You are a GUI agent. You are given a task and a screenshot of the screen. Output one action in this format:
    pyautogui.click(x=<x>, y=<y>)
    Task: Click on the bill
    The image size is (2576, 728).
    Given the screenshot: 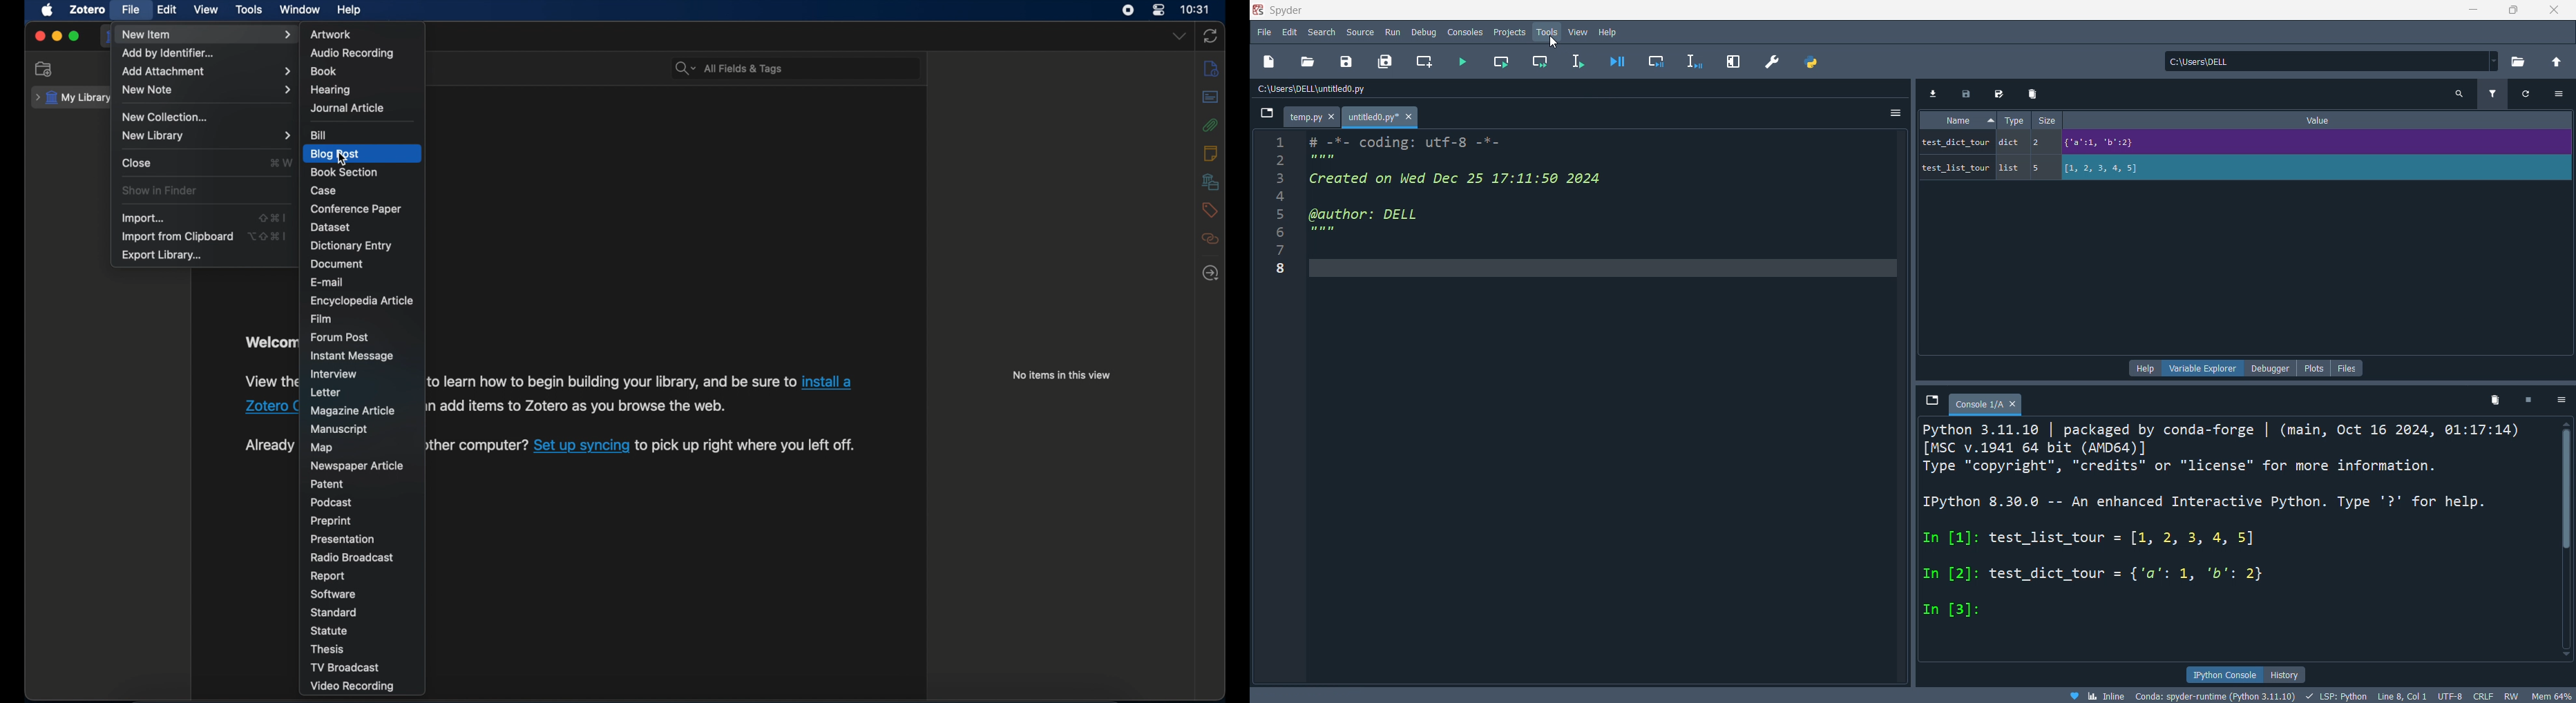 What is the action you would take?
    pyautogui.click(x=320, y=135)
    